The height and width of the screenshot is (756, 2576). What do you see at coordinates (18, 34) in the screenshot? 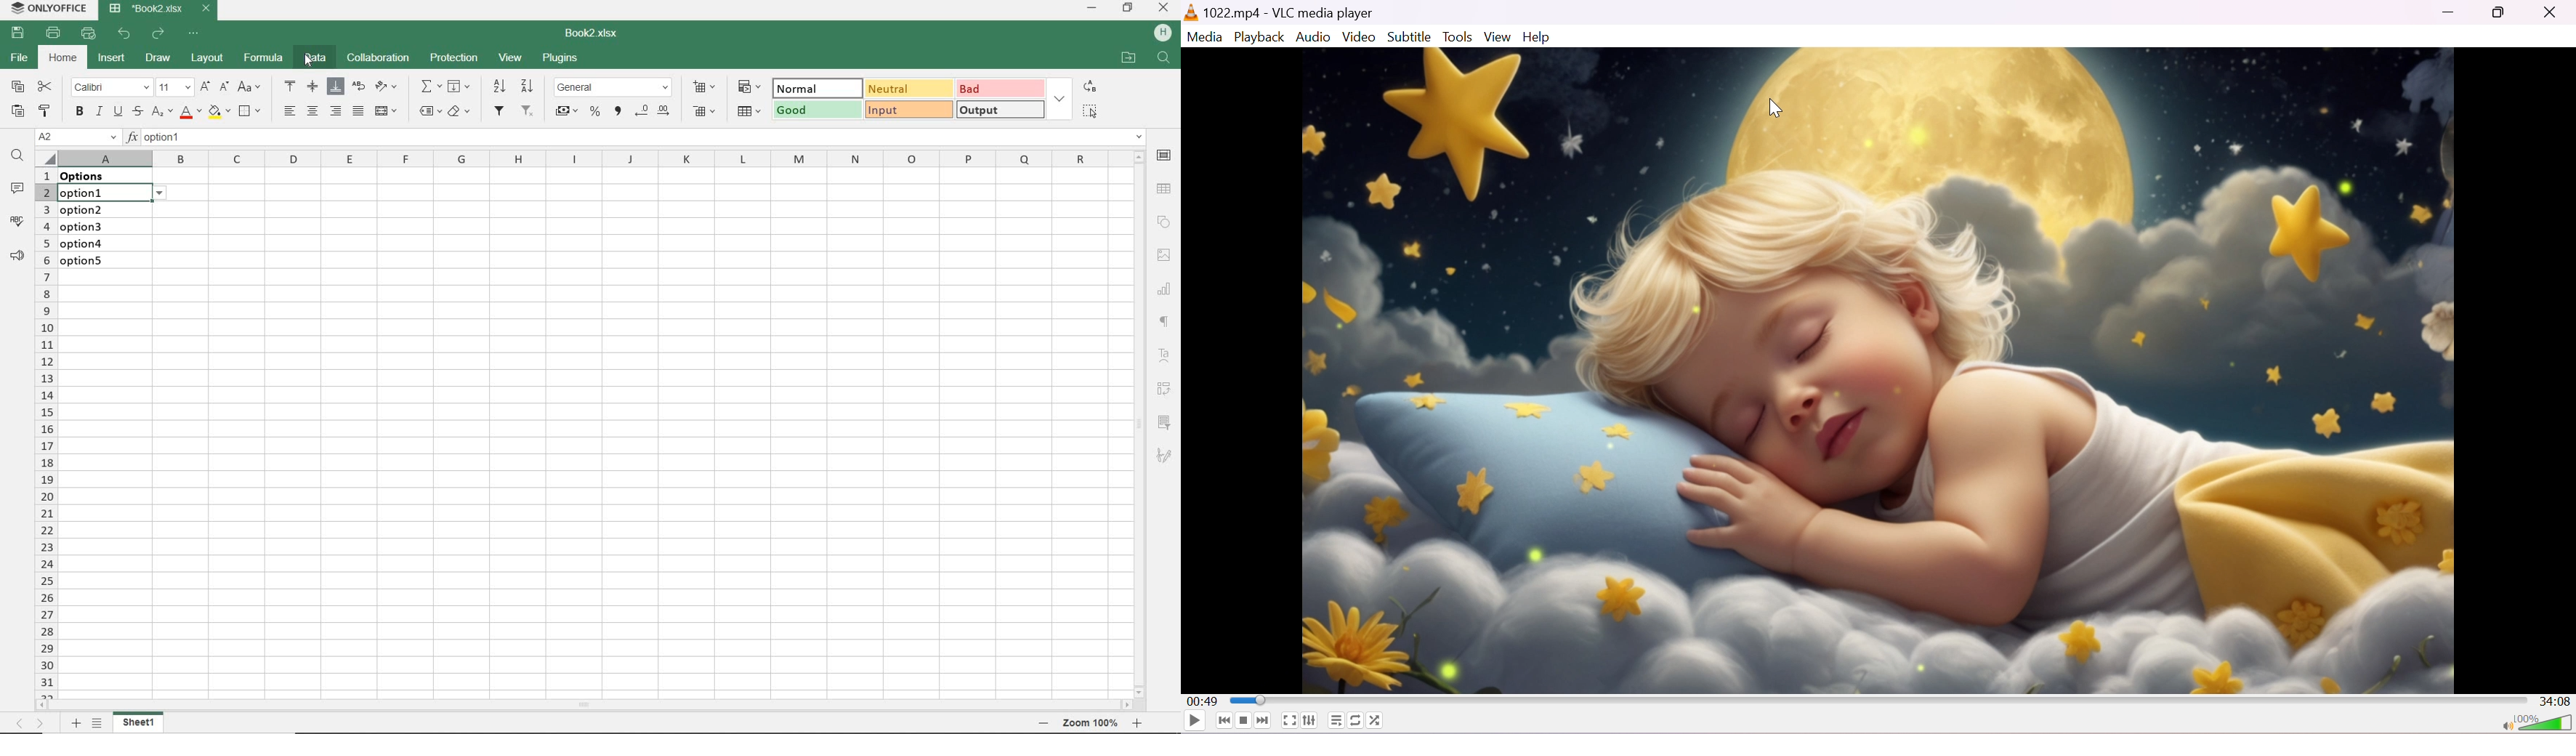
I see `SAVE` at bounding box center [18, 34].